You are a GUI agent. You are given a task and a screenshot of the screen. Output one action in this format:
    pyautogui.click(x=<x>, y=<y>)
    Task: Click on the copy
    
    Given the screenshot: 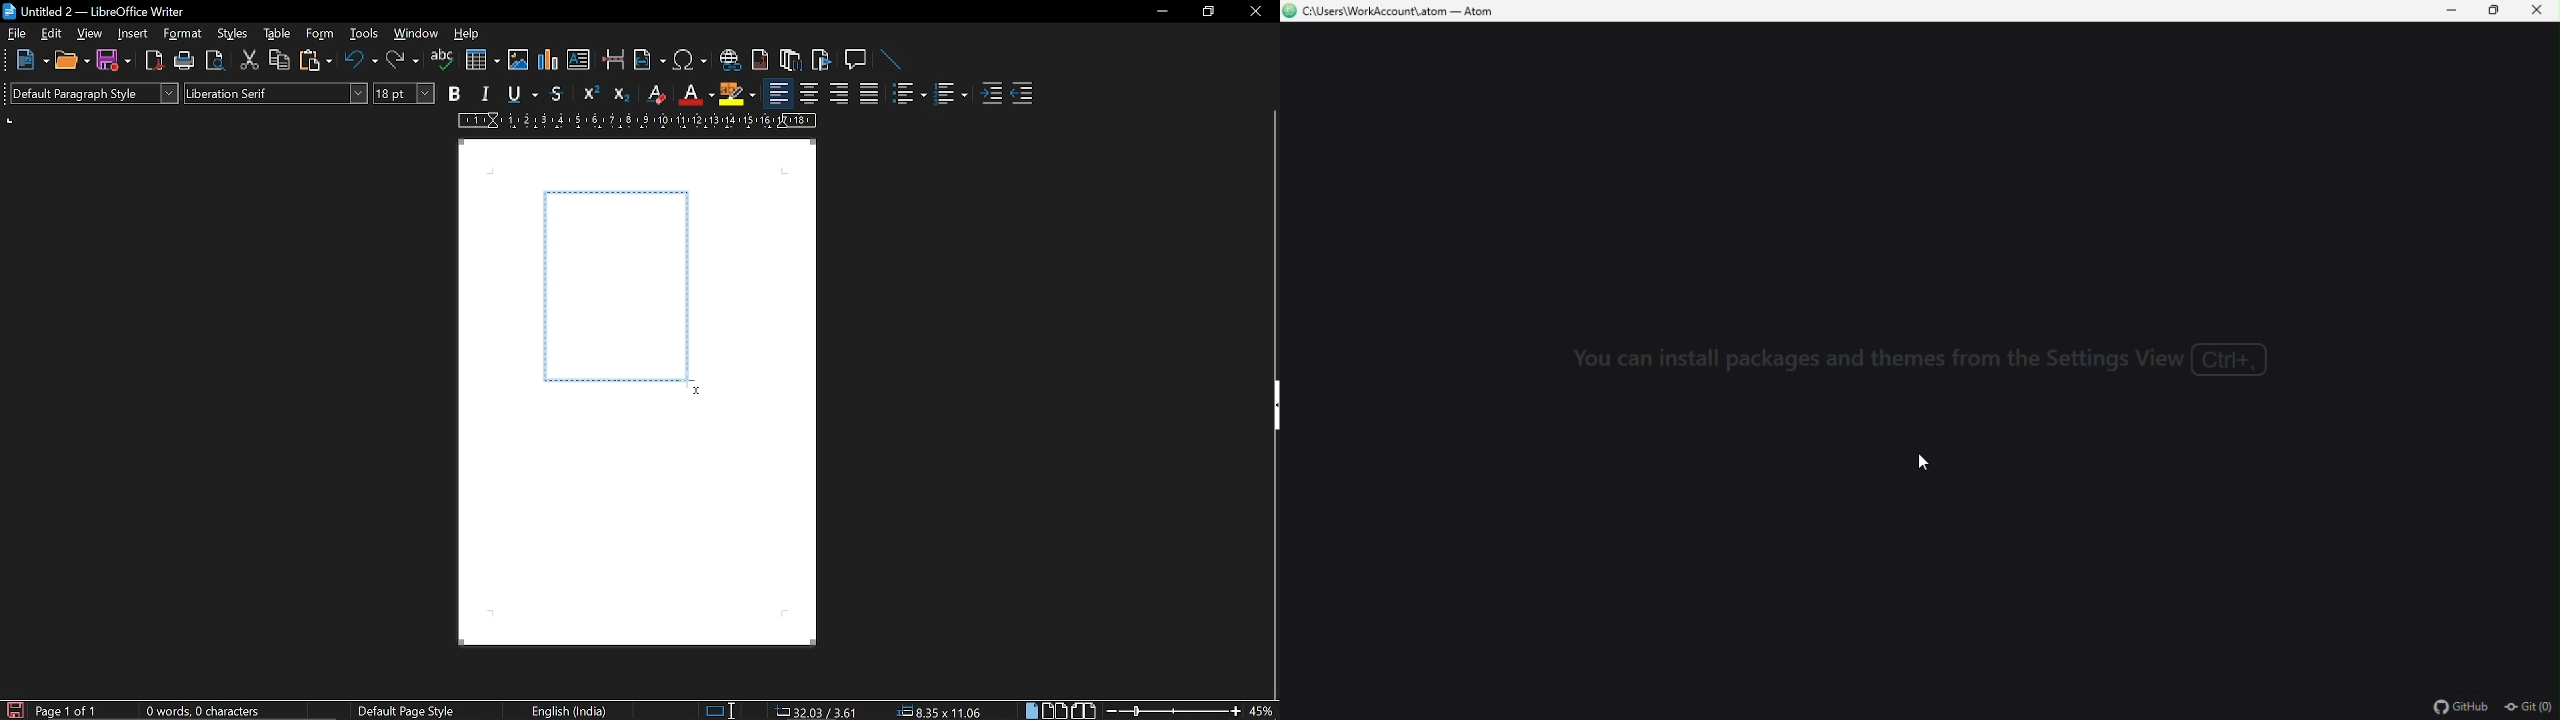 What is the action you would take?
    pyautogui.click(x=278, y=61)
    